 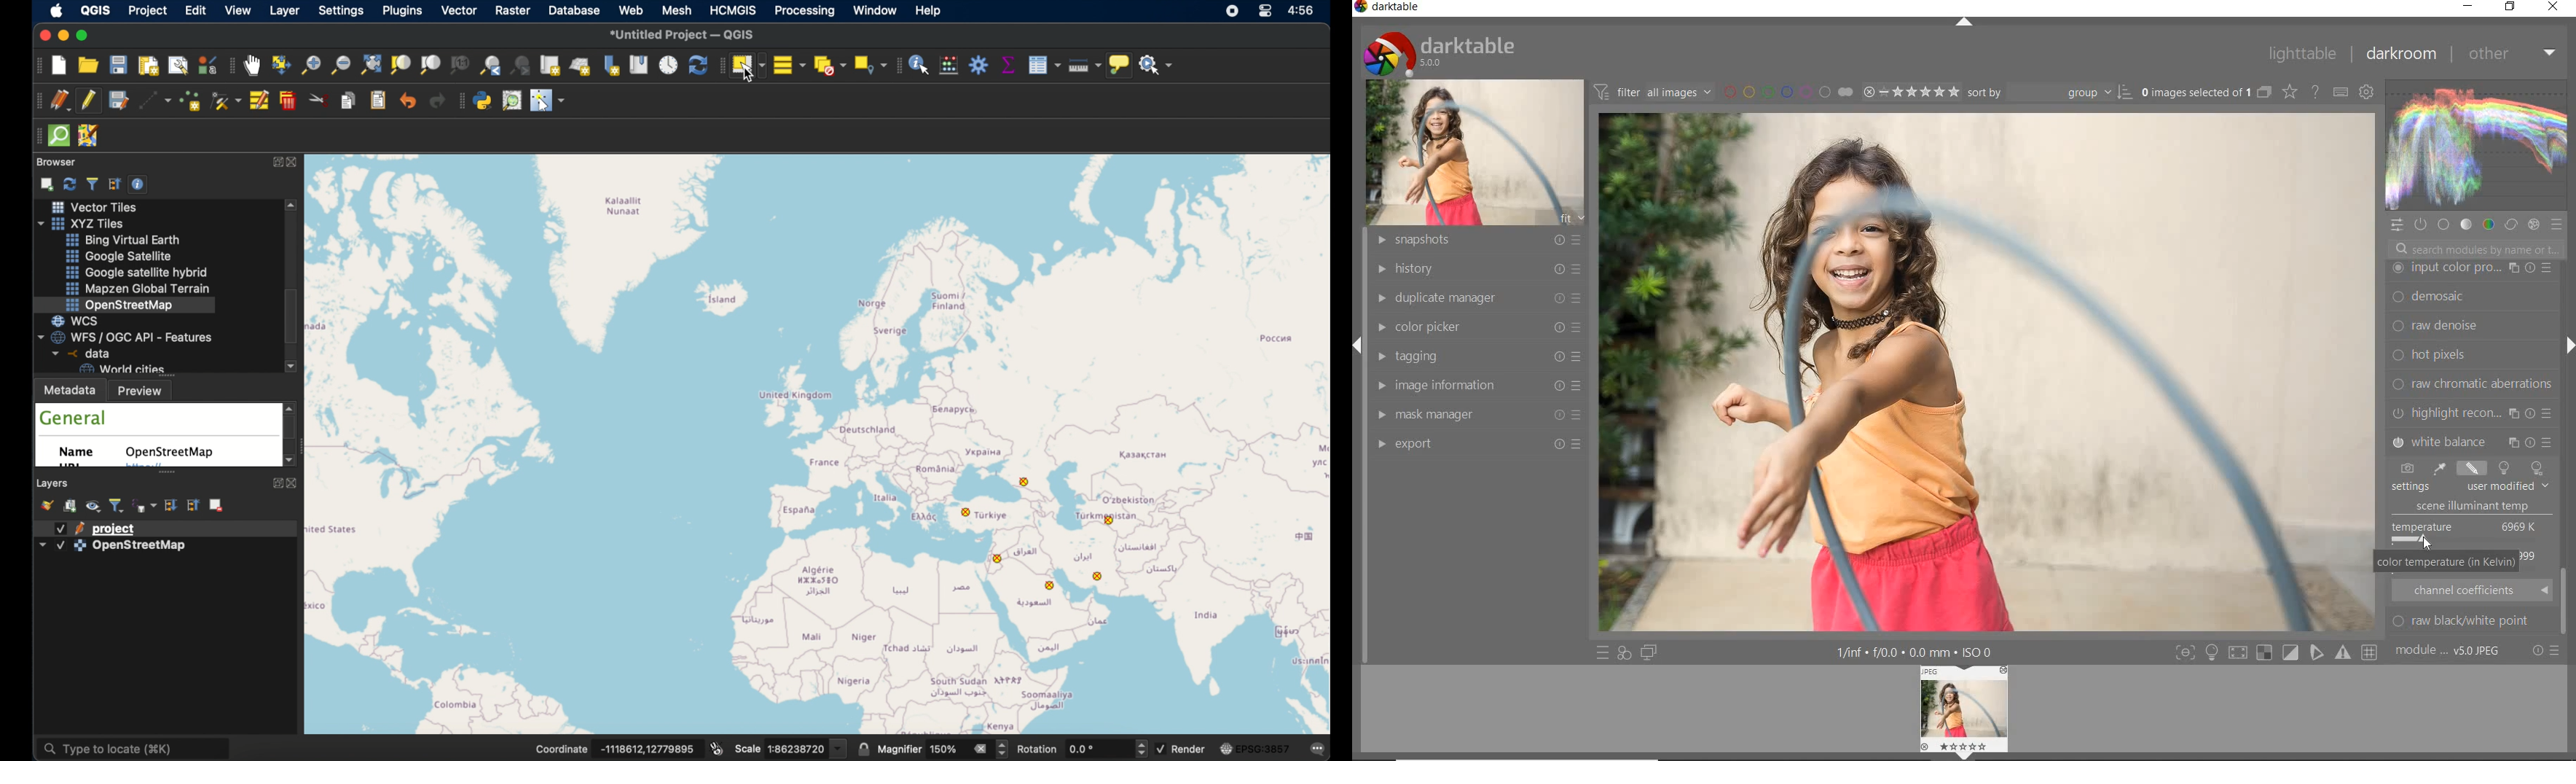 I want to click on delete selected, so click(x=289, y=101).